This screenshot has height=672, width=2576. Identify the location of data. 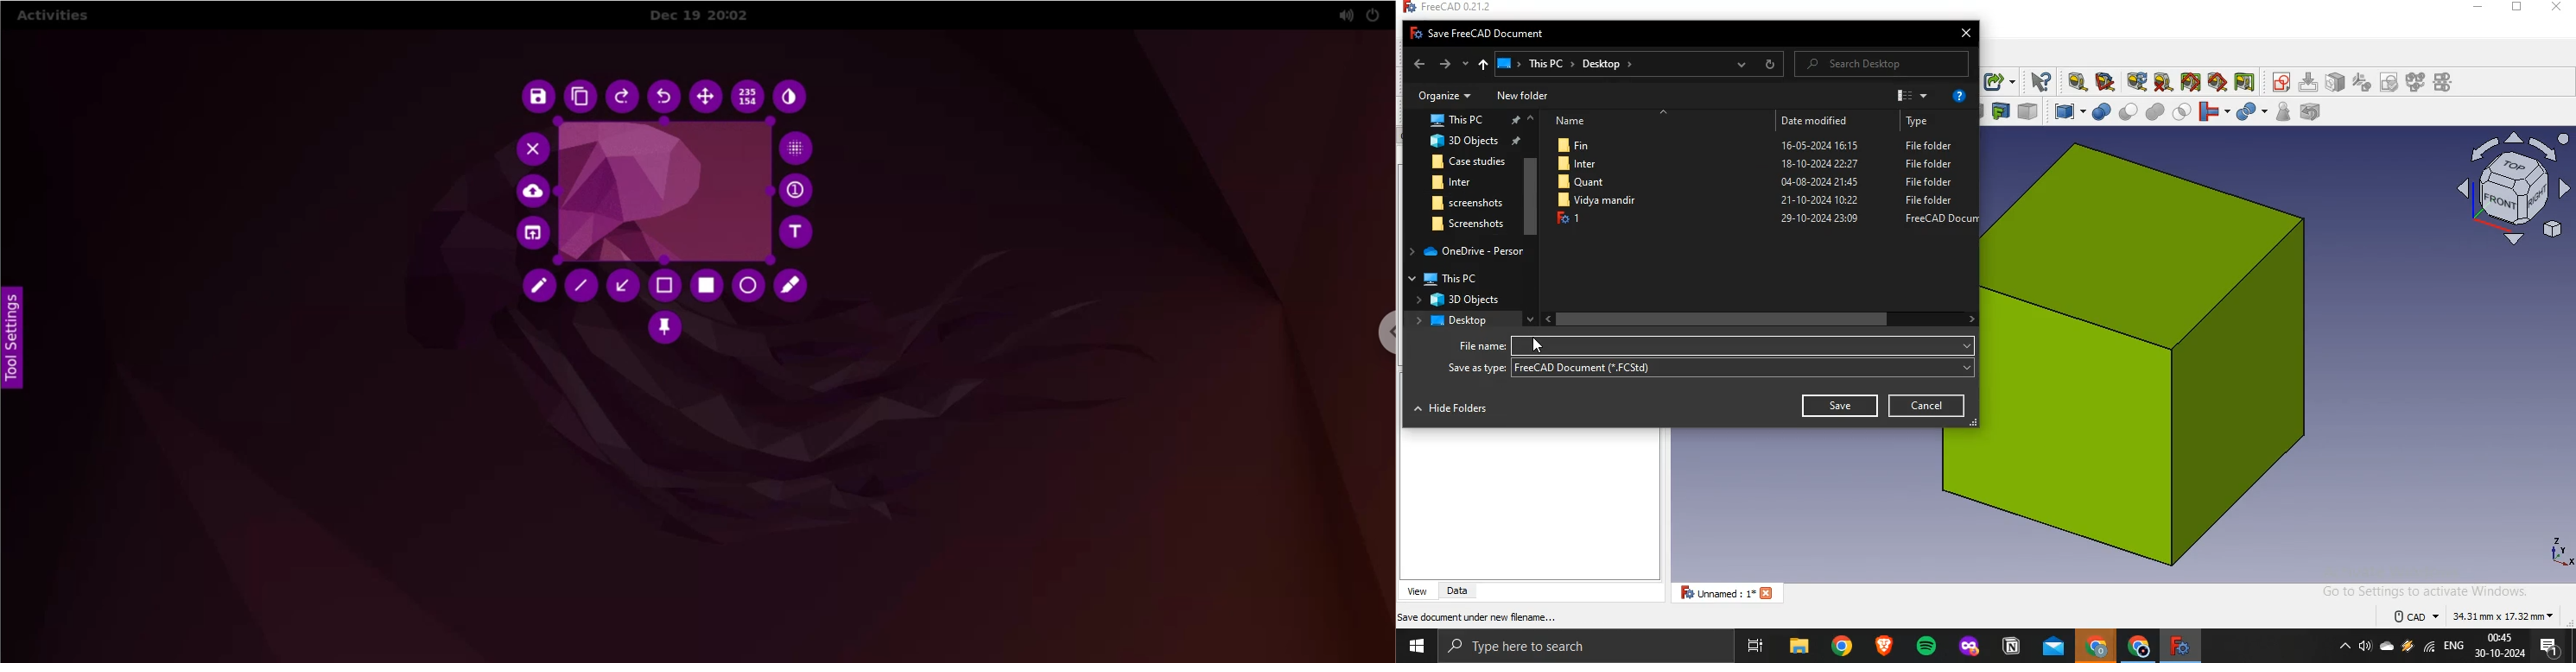
(1462, 590).